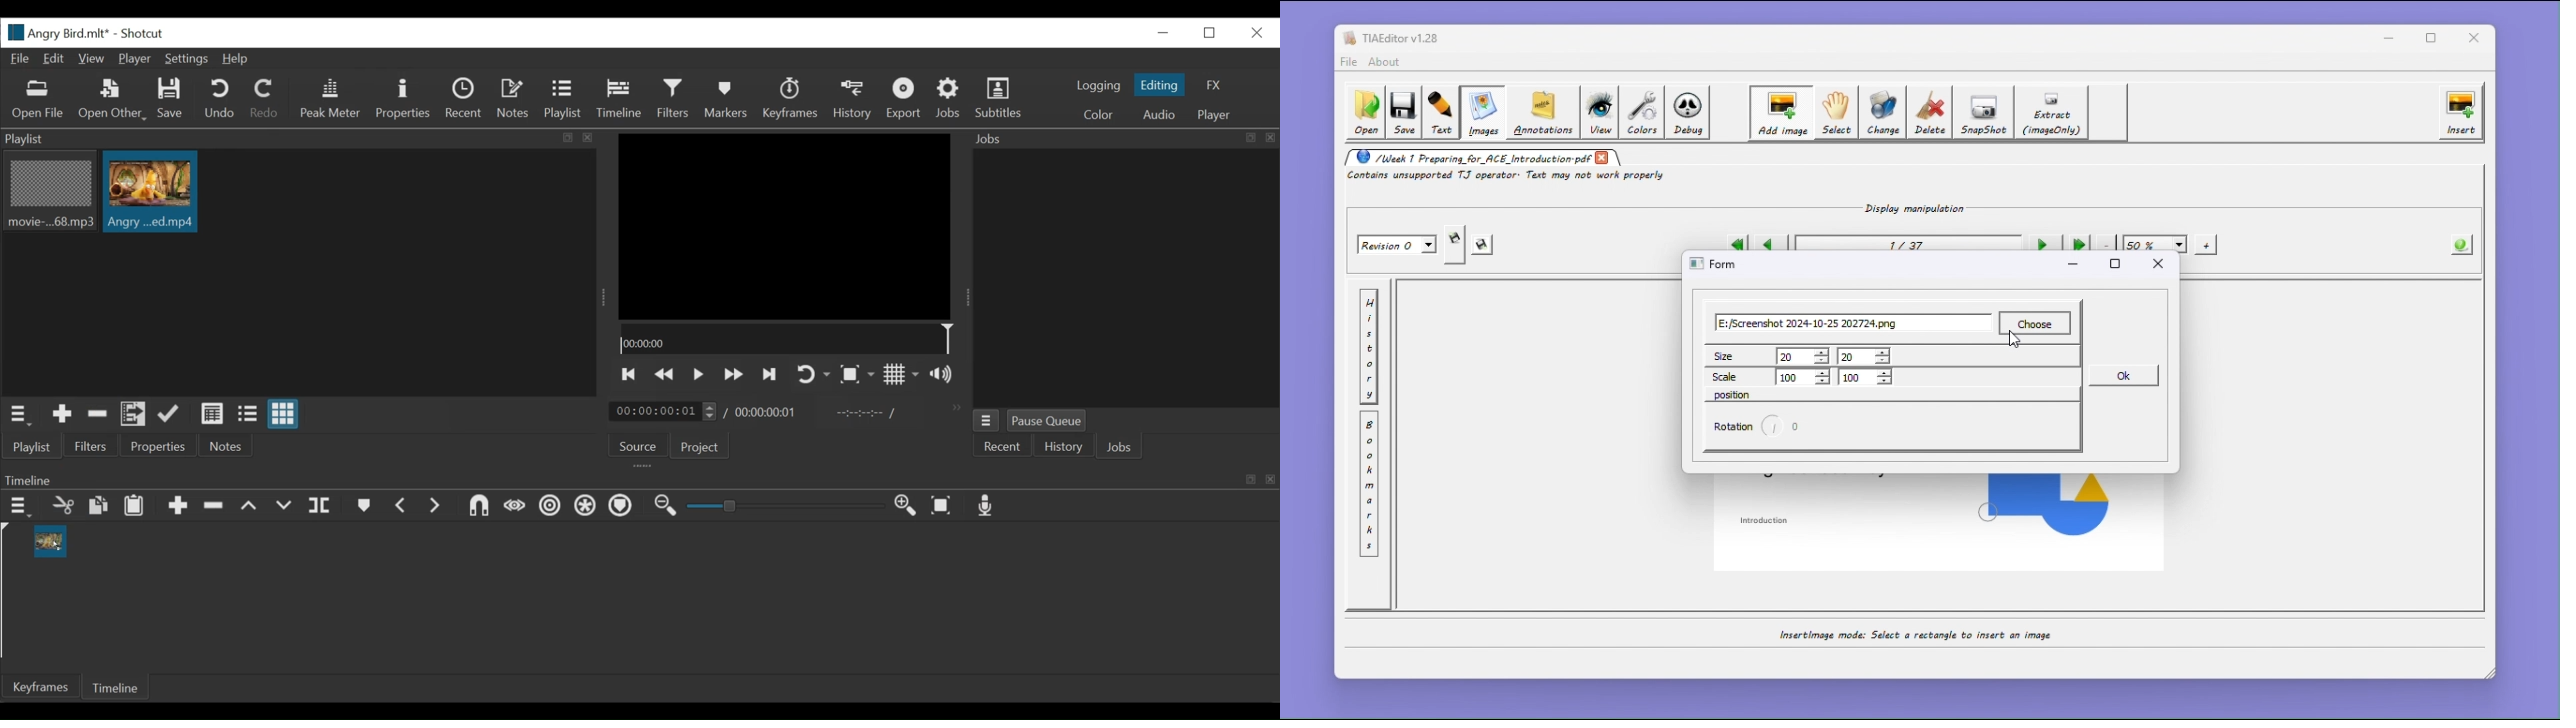  I want to click on Recent, so click(465, 100).